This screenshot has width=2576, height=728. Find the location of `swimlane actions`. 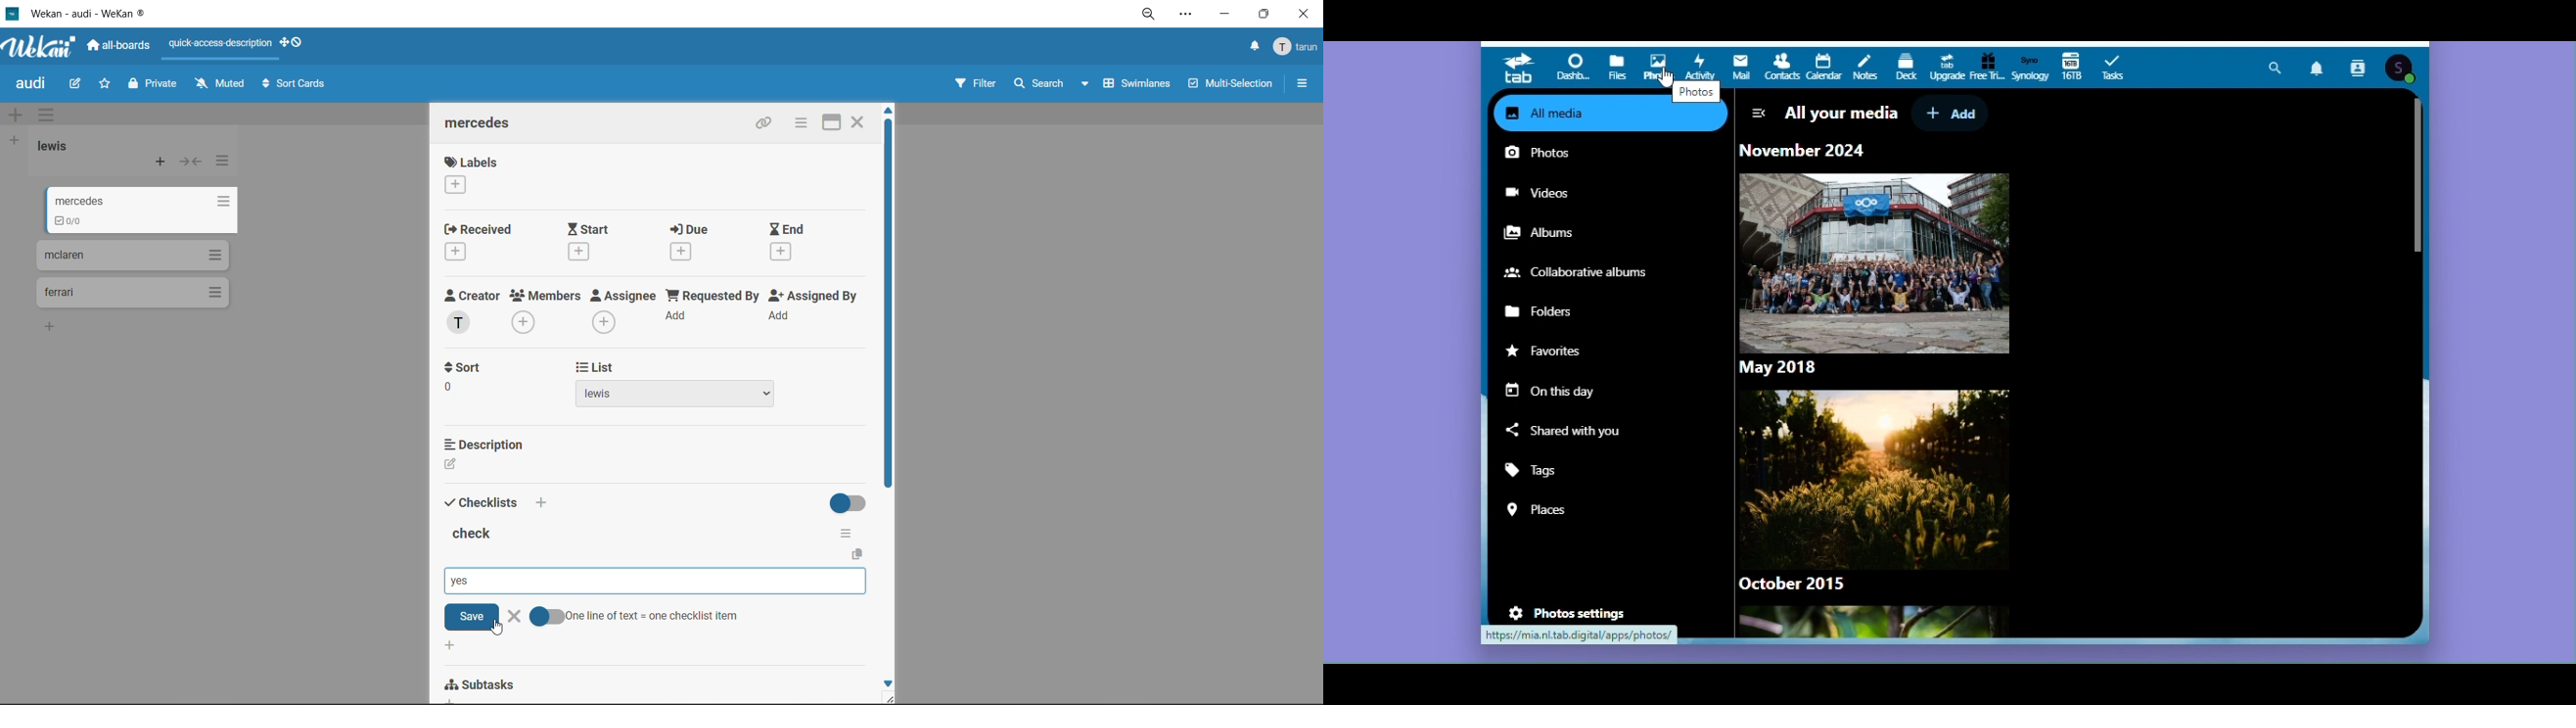

swimlane actions is located at coordinates (50, 117).